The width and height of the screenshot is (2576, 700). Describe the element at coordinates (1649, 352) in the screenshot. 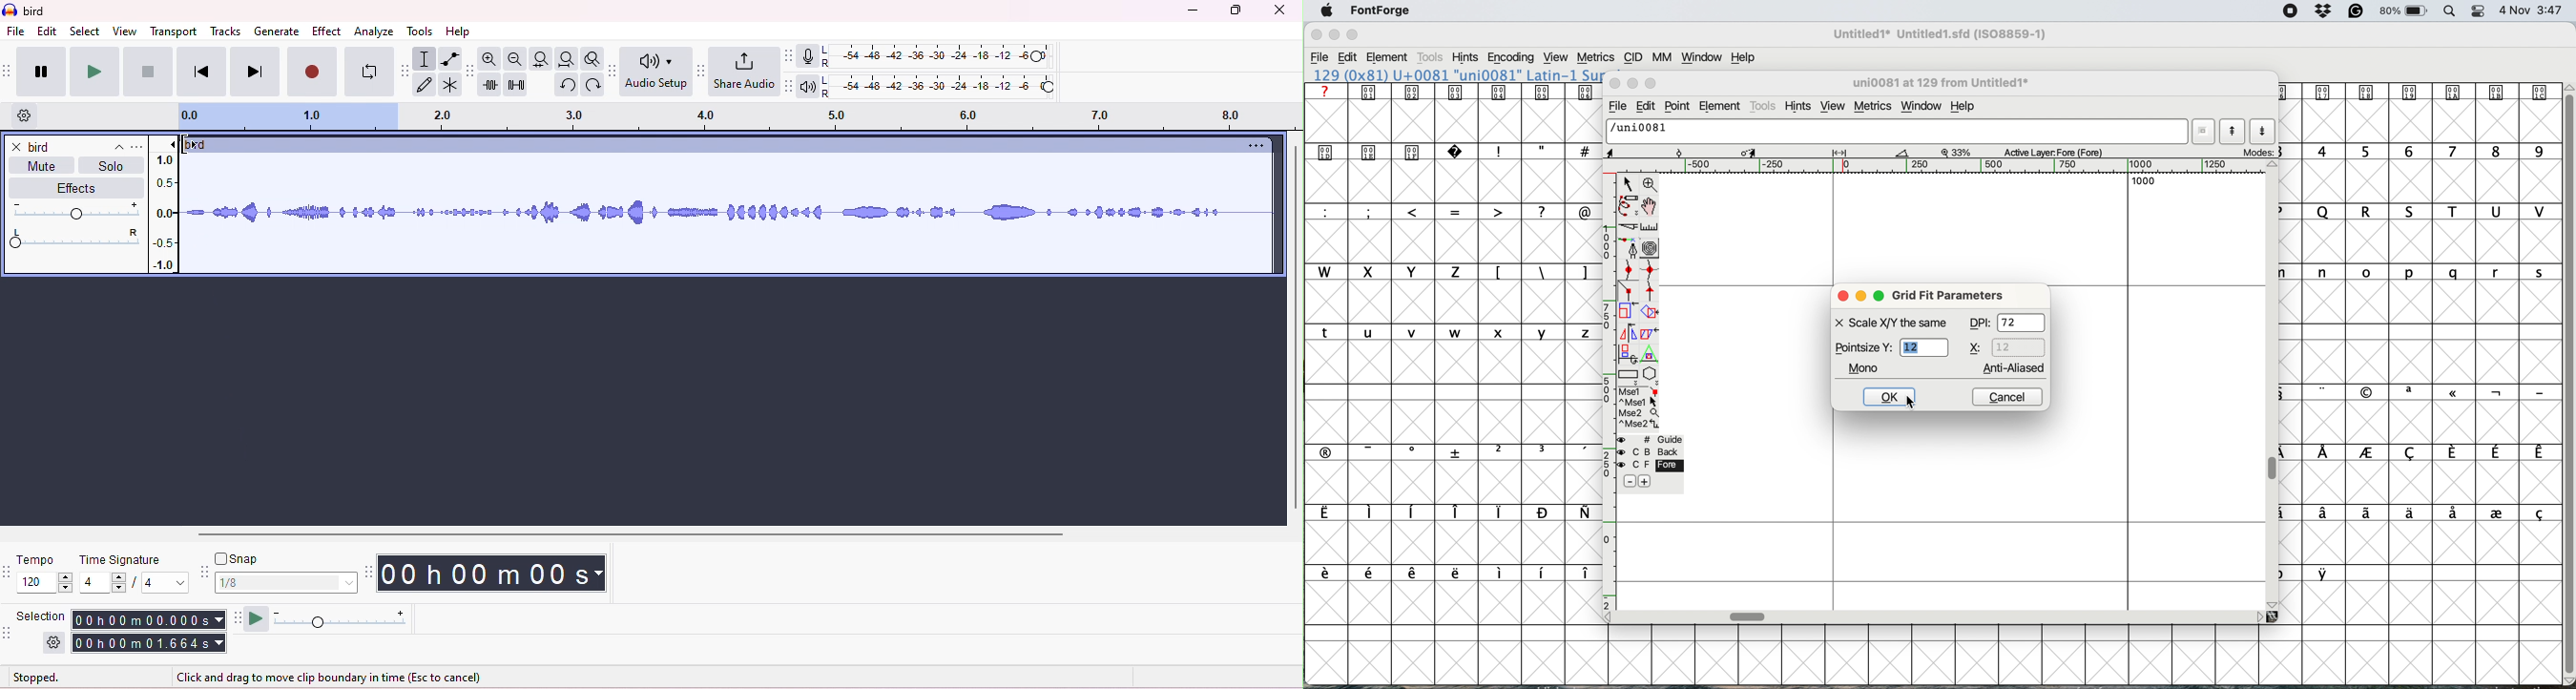

I see `perform a perspective transformation on the selection` at that location.